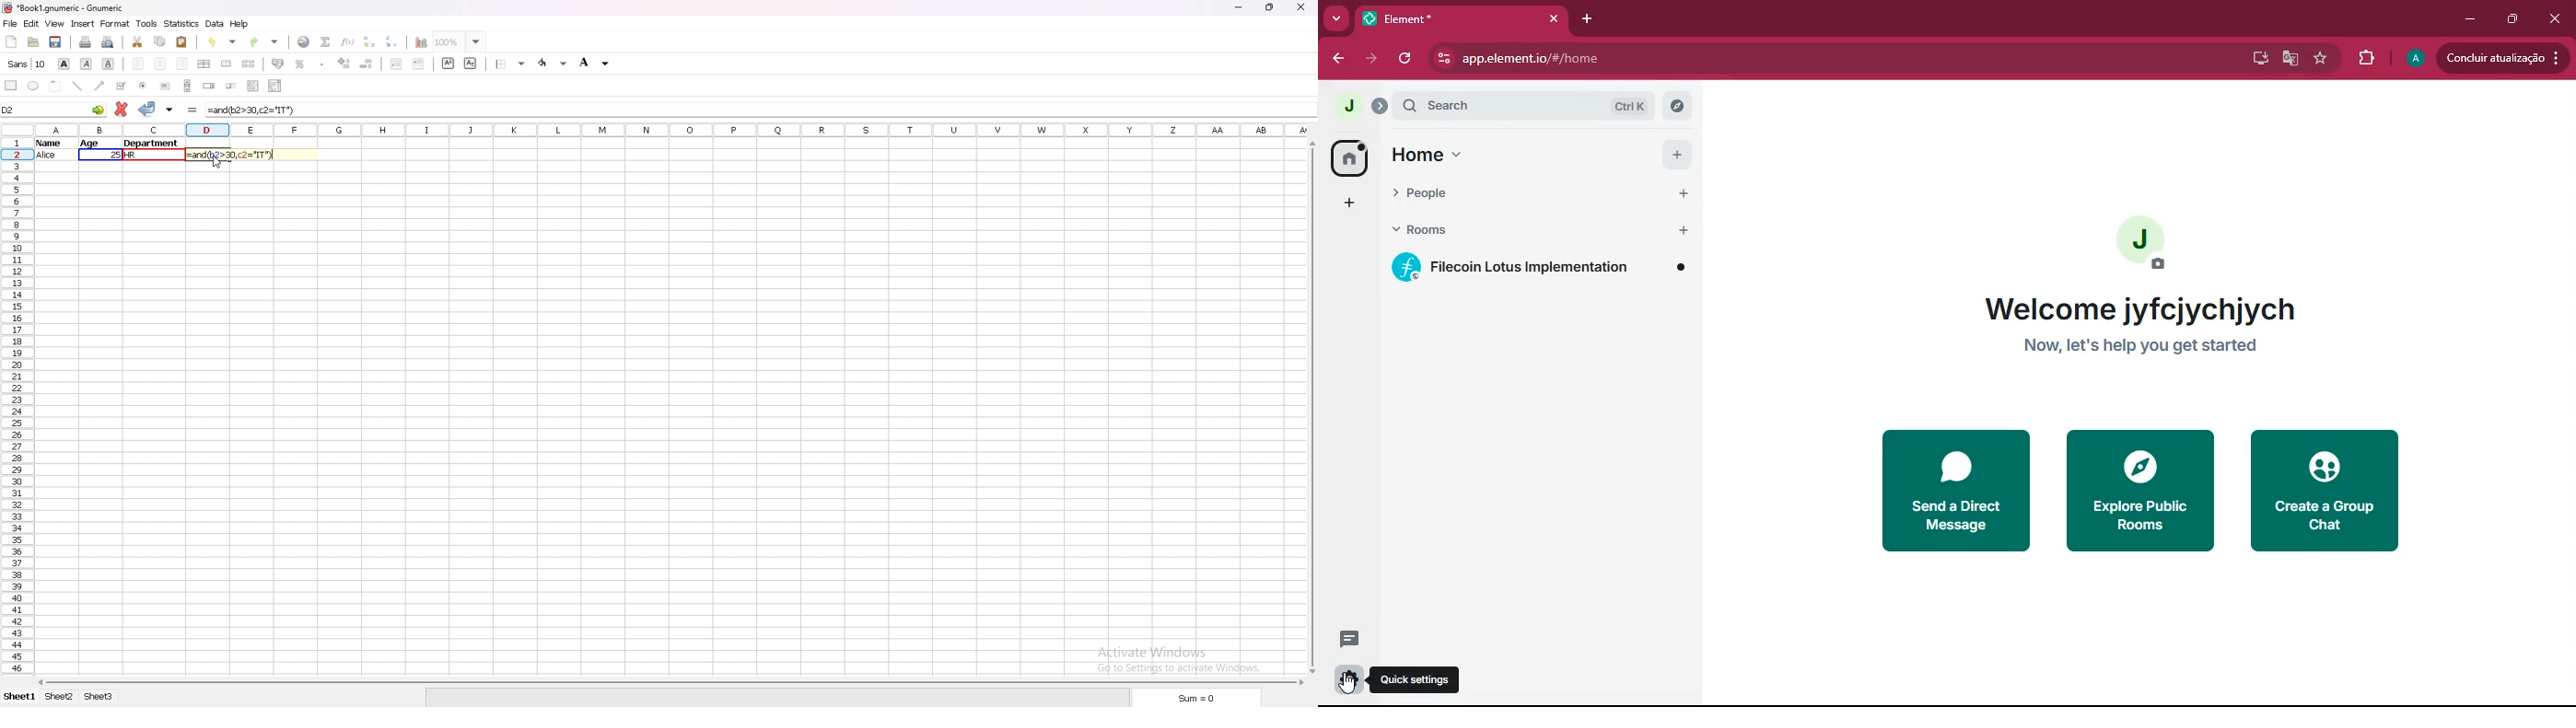 This screenshot has width=2576, height=728. I want to click on add room, so click(1685, 231).